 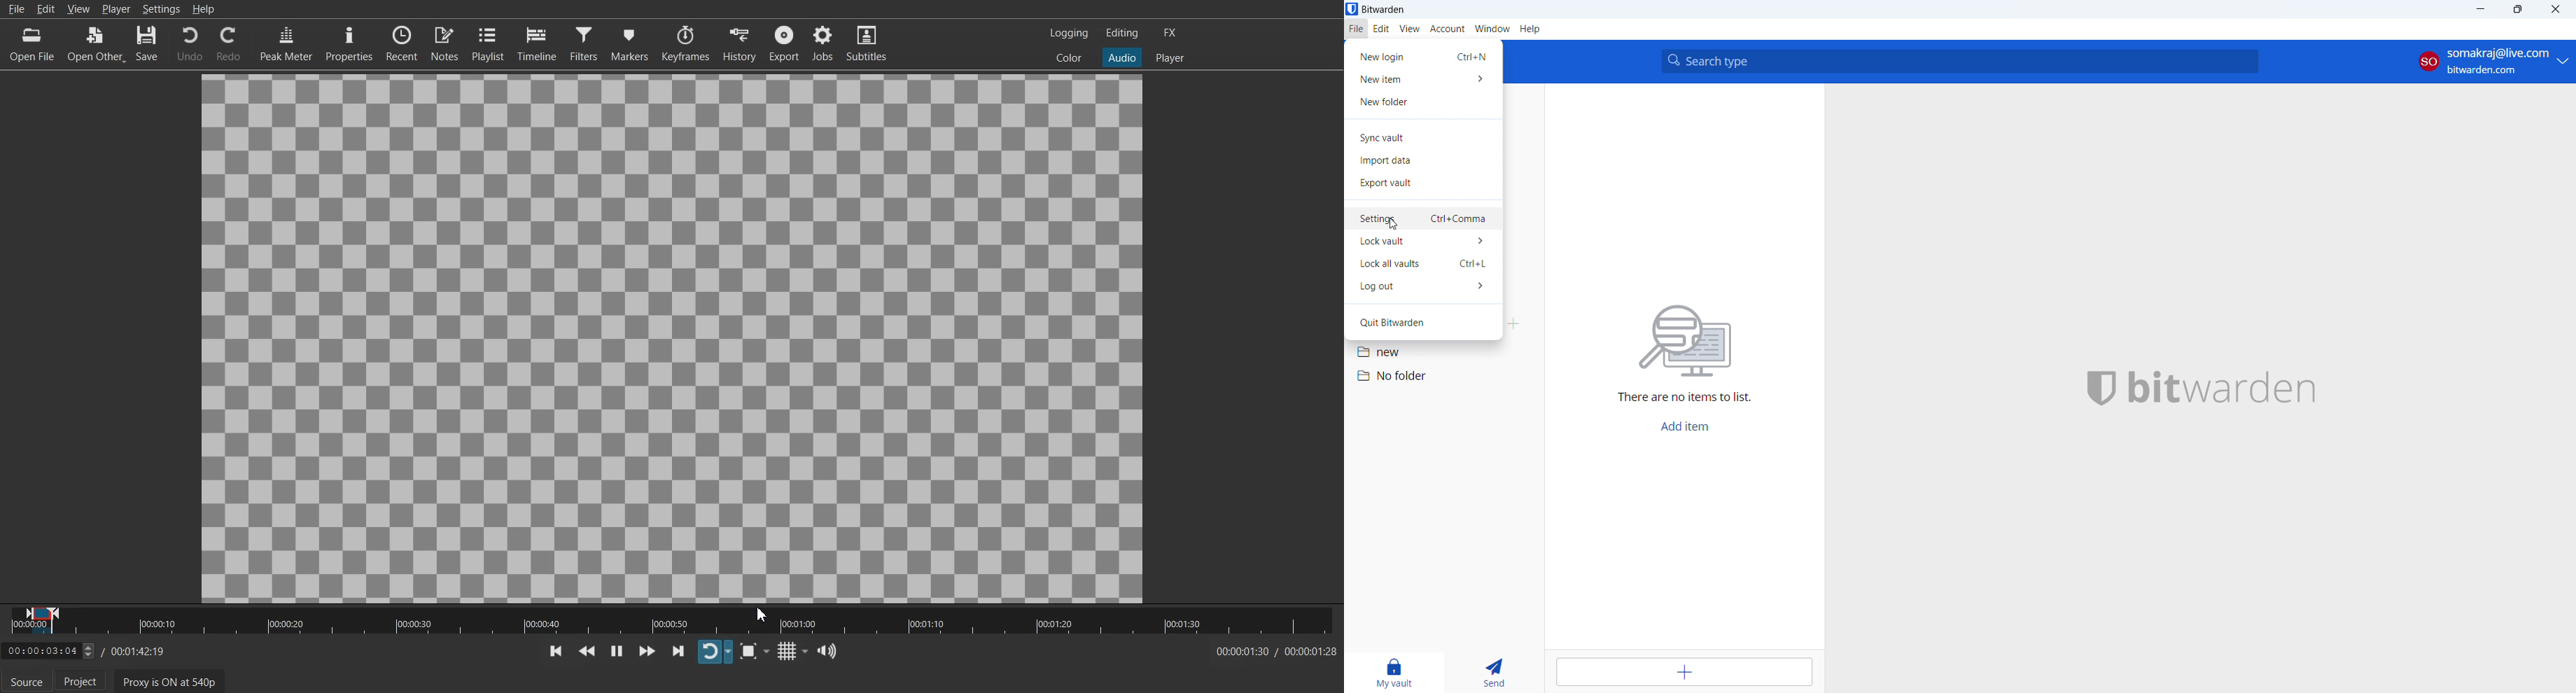 I want to click on View, so click(x=78, y=8).